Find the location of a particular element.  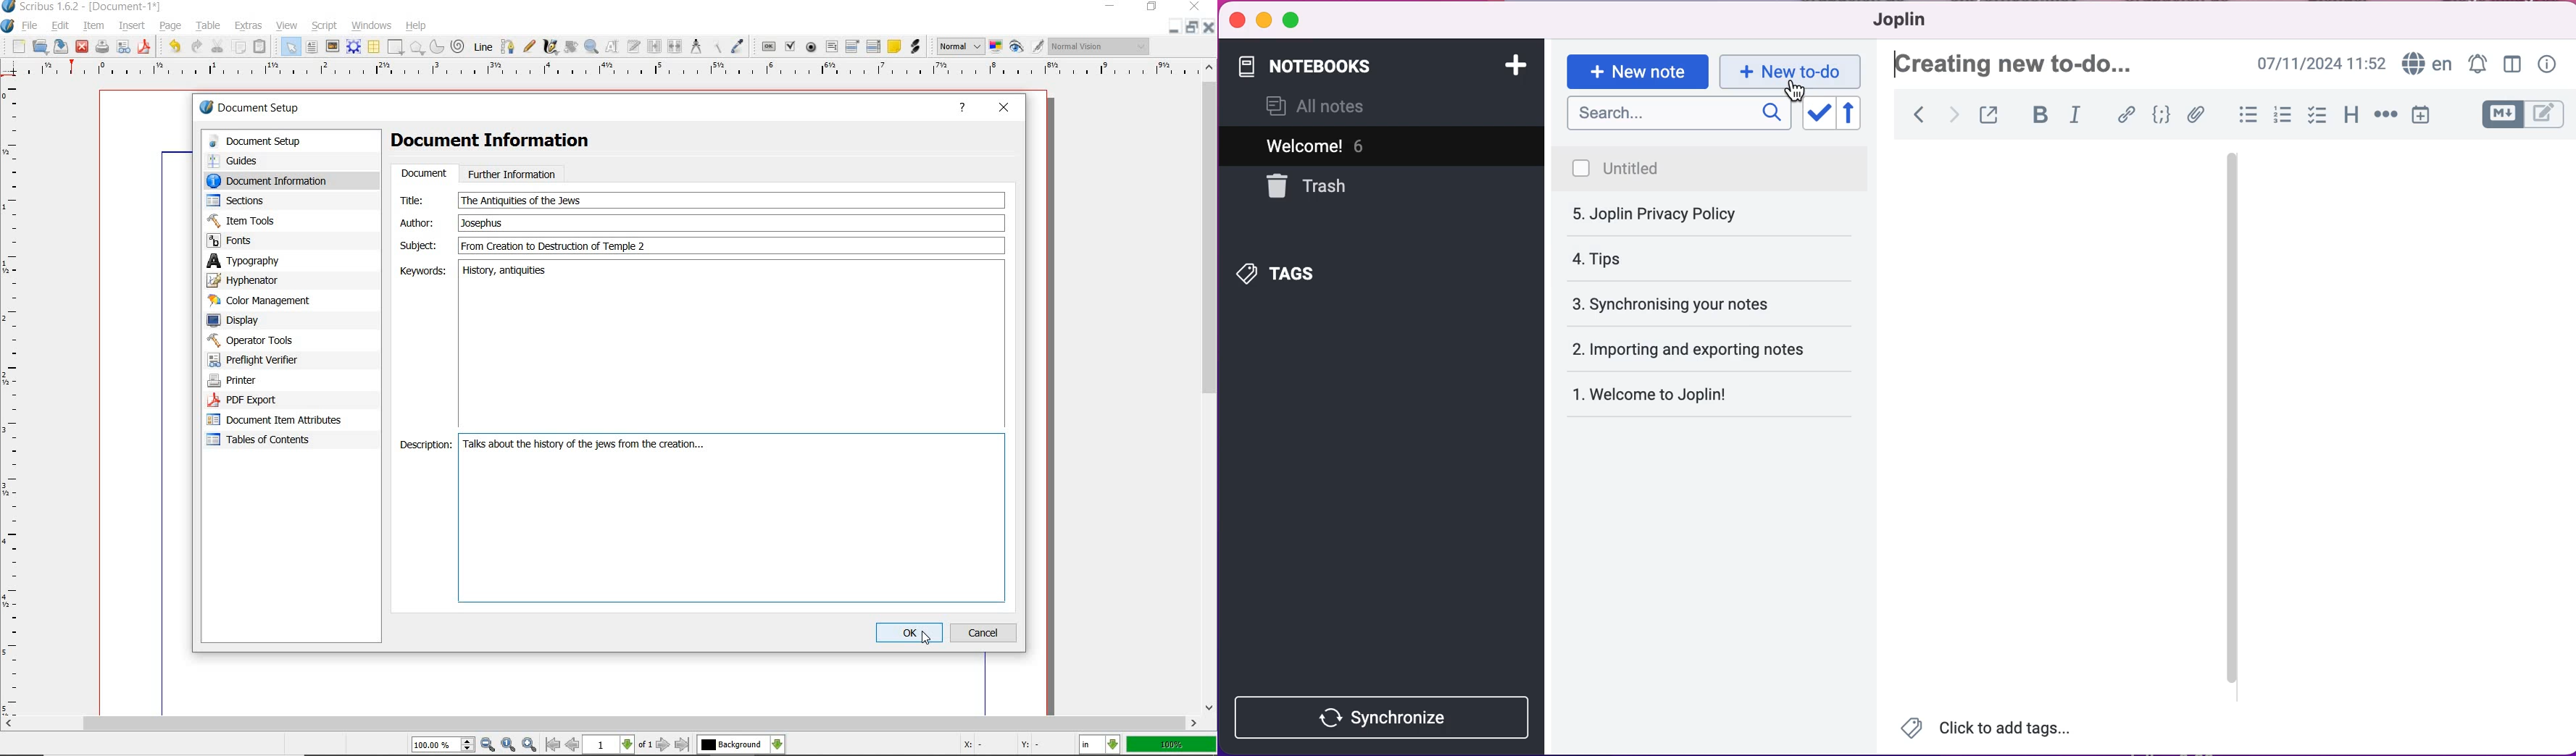

synchronising your notes is located at coordinates (1711, 258).